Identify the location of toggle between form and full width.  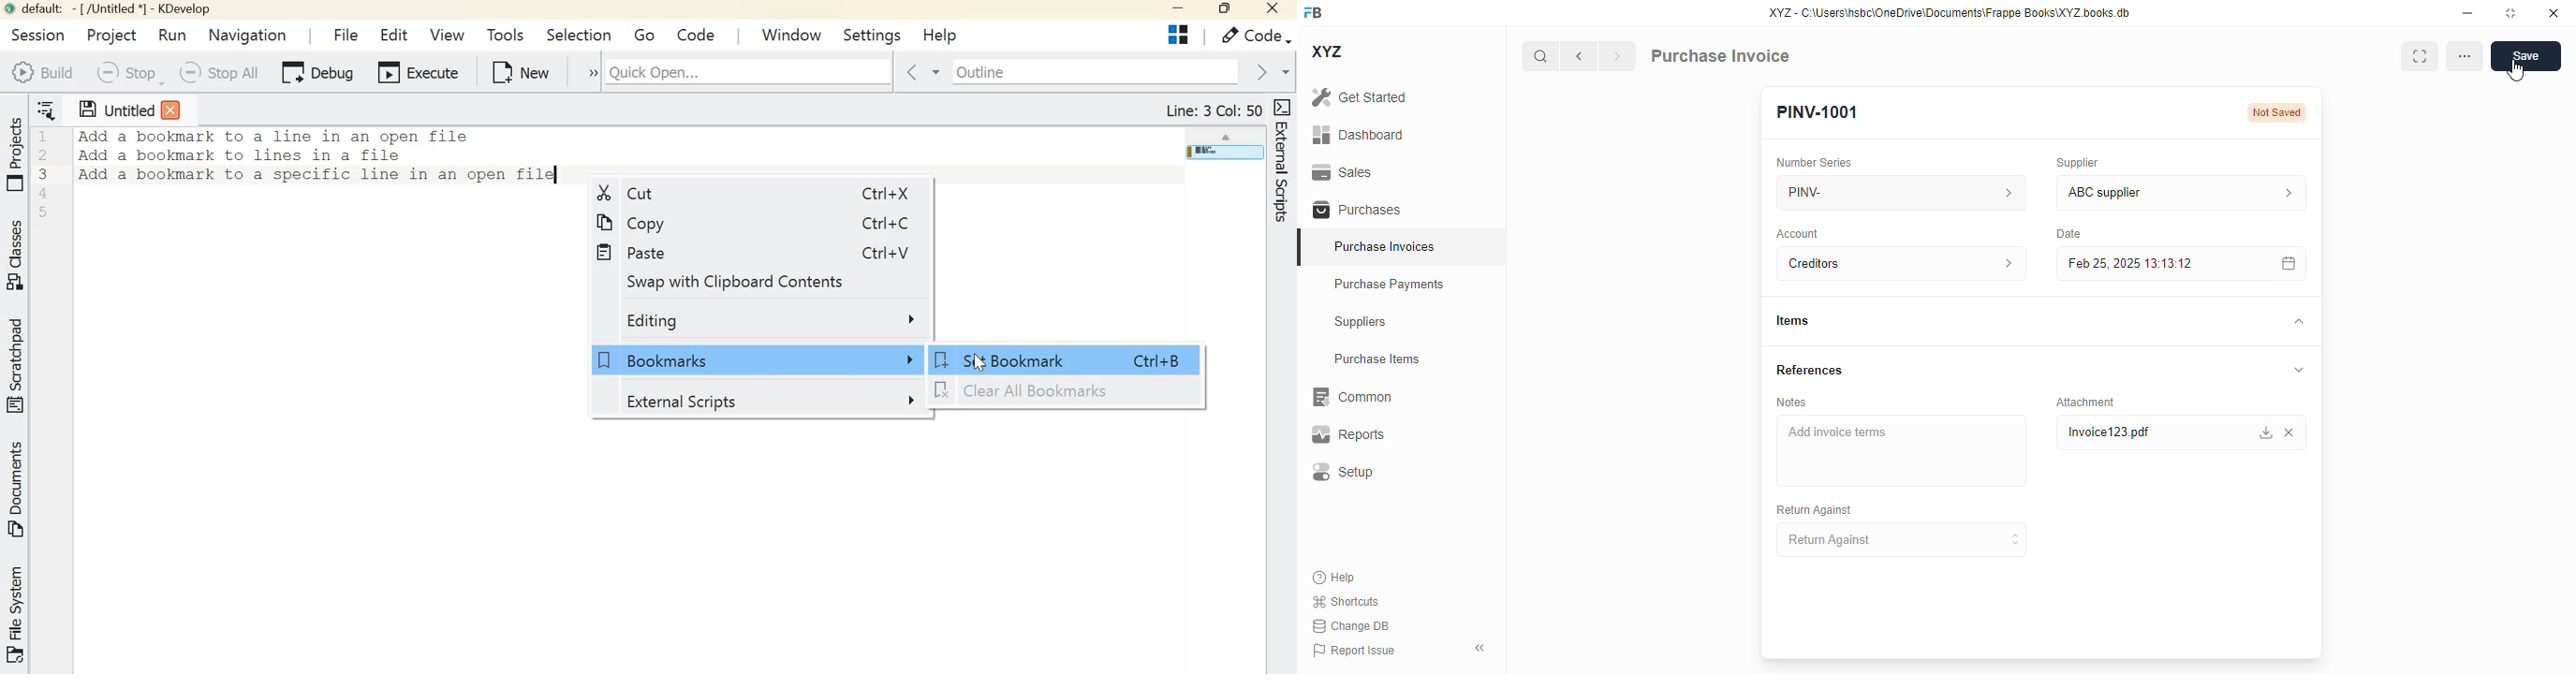
(2419, 57).